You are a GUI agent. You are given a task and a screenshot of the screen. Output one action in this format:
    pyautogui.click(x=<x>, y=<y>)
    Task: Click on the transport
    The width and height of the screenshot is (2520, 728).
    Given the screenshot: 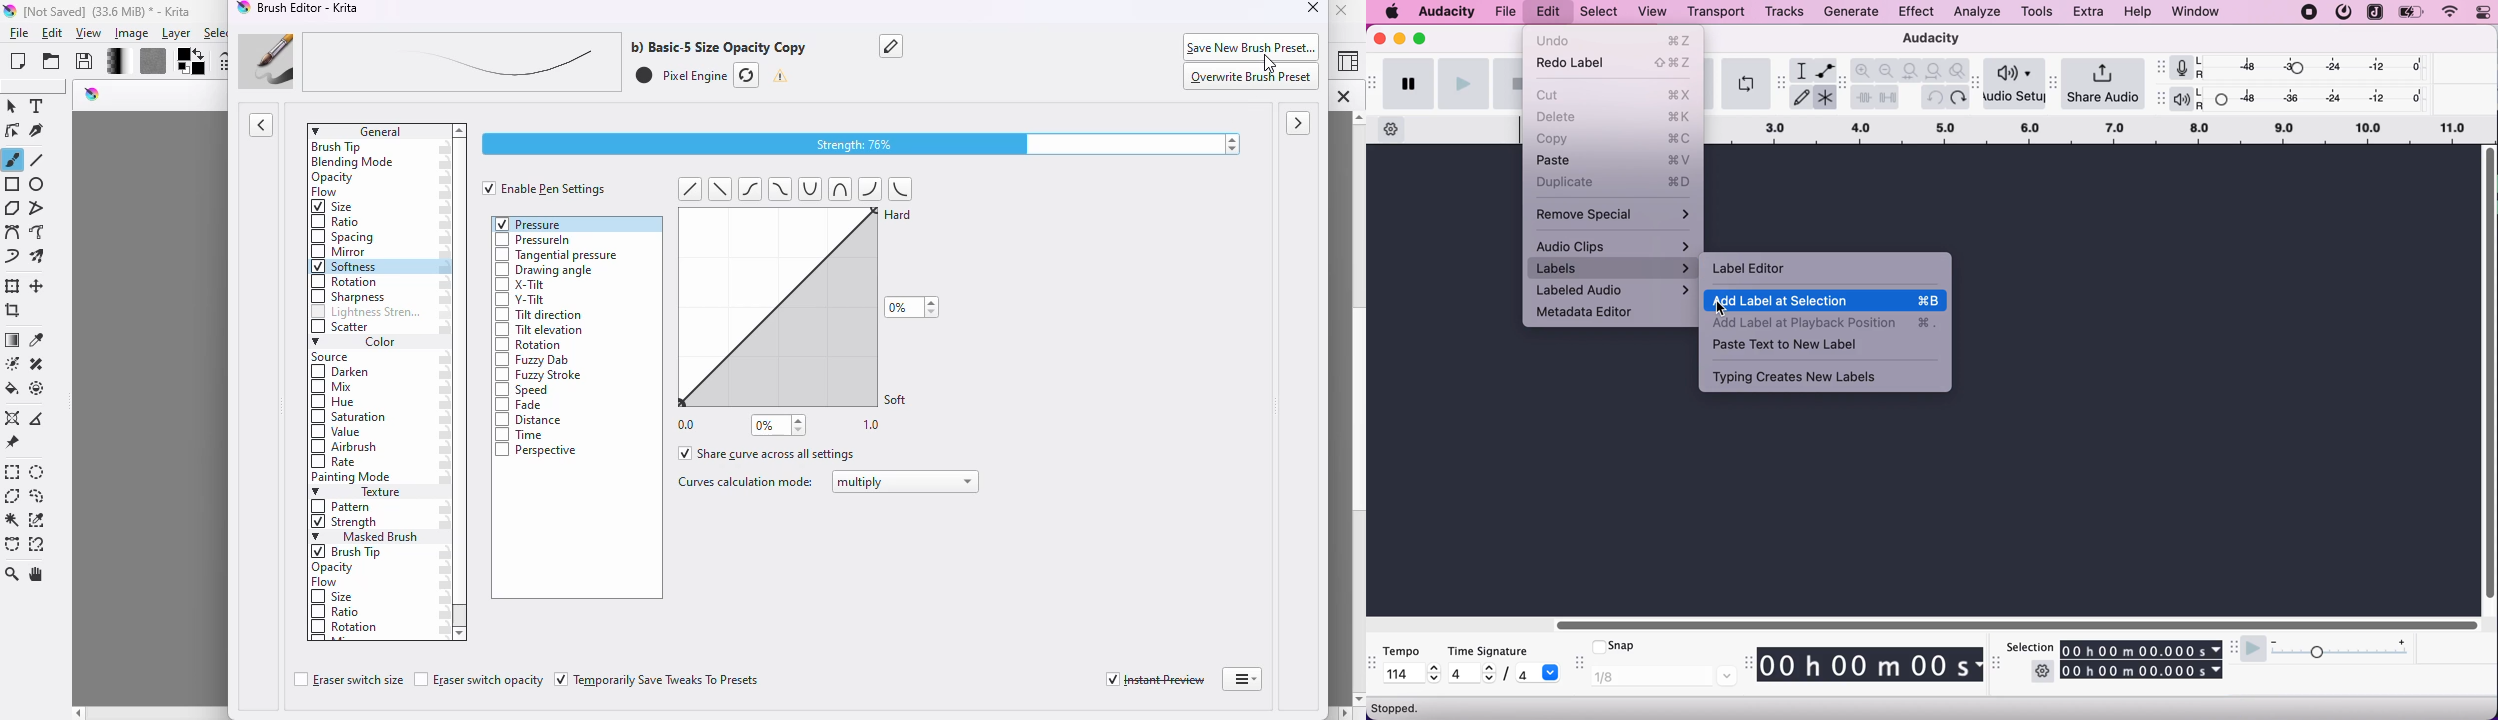 What is the action you would take?
    pyautogui.click(x=1714, y=12)
    